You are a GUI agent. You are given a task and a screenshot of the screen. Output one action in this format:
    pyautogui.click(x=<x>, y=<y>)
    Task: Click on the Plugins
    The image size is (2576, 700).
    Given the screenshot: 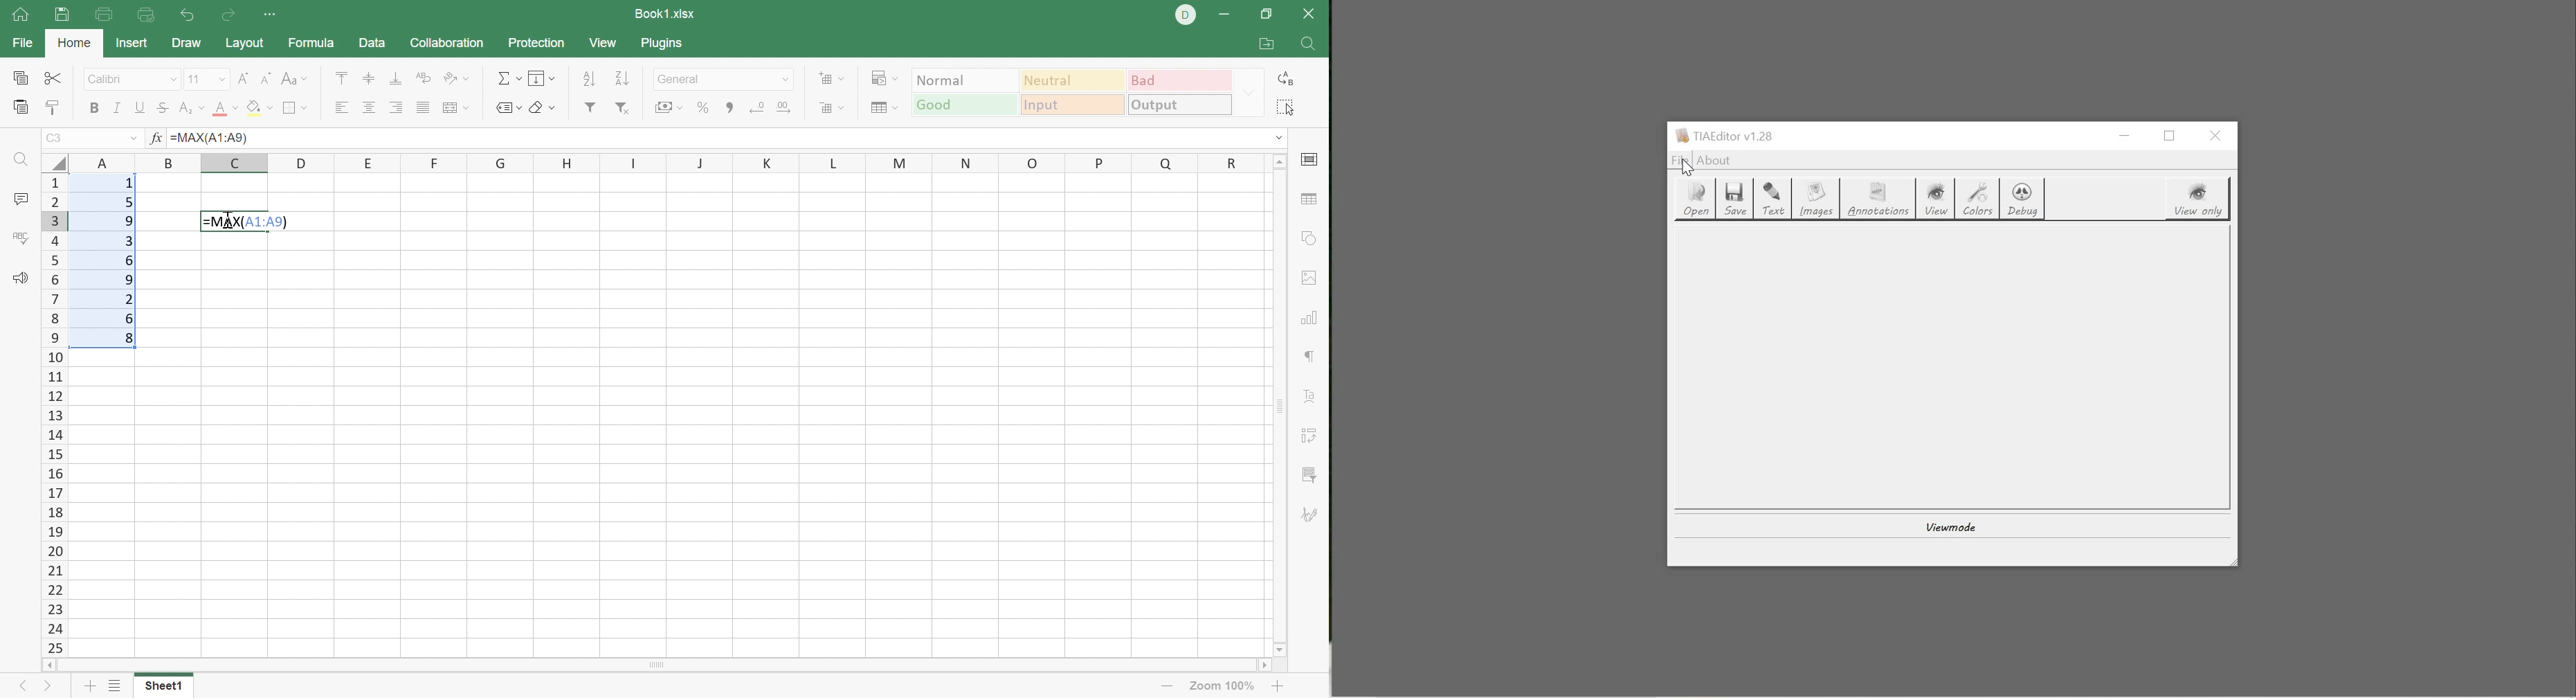 What is the action you would take?
    pyautogui.click(x=664, y=46)
    